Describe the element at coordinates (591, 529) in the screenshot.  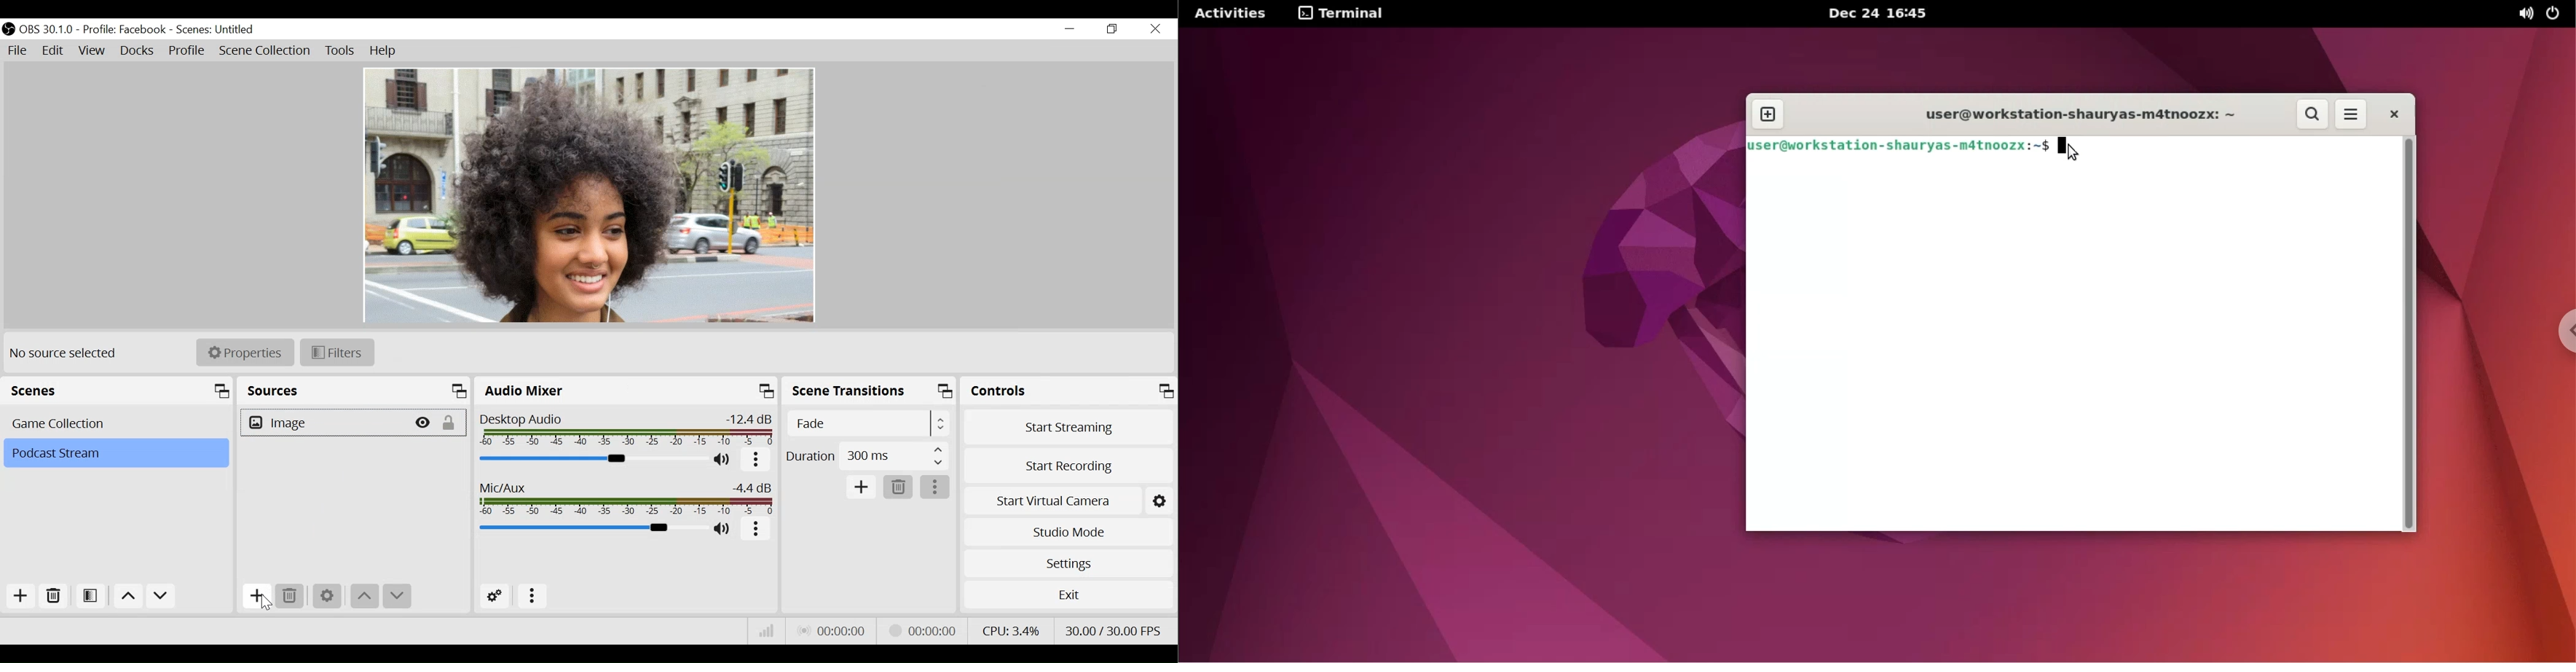
I see `Mic Slider` at that location.